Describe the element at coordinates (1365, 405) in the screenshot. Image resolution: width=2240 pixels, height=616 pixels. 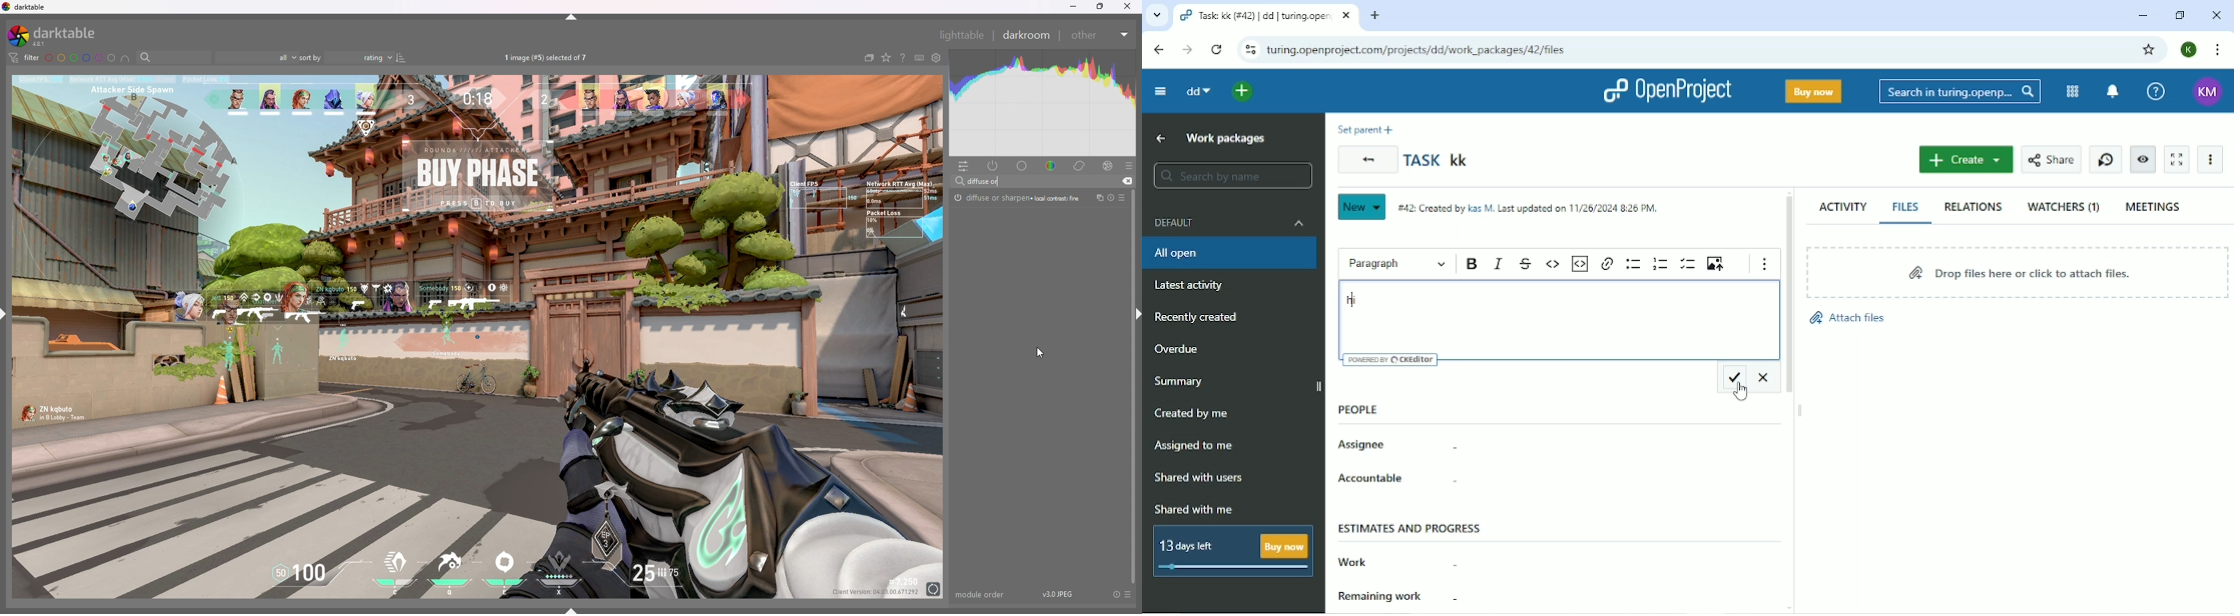
I see `People` at that location.